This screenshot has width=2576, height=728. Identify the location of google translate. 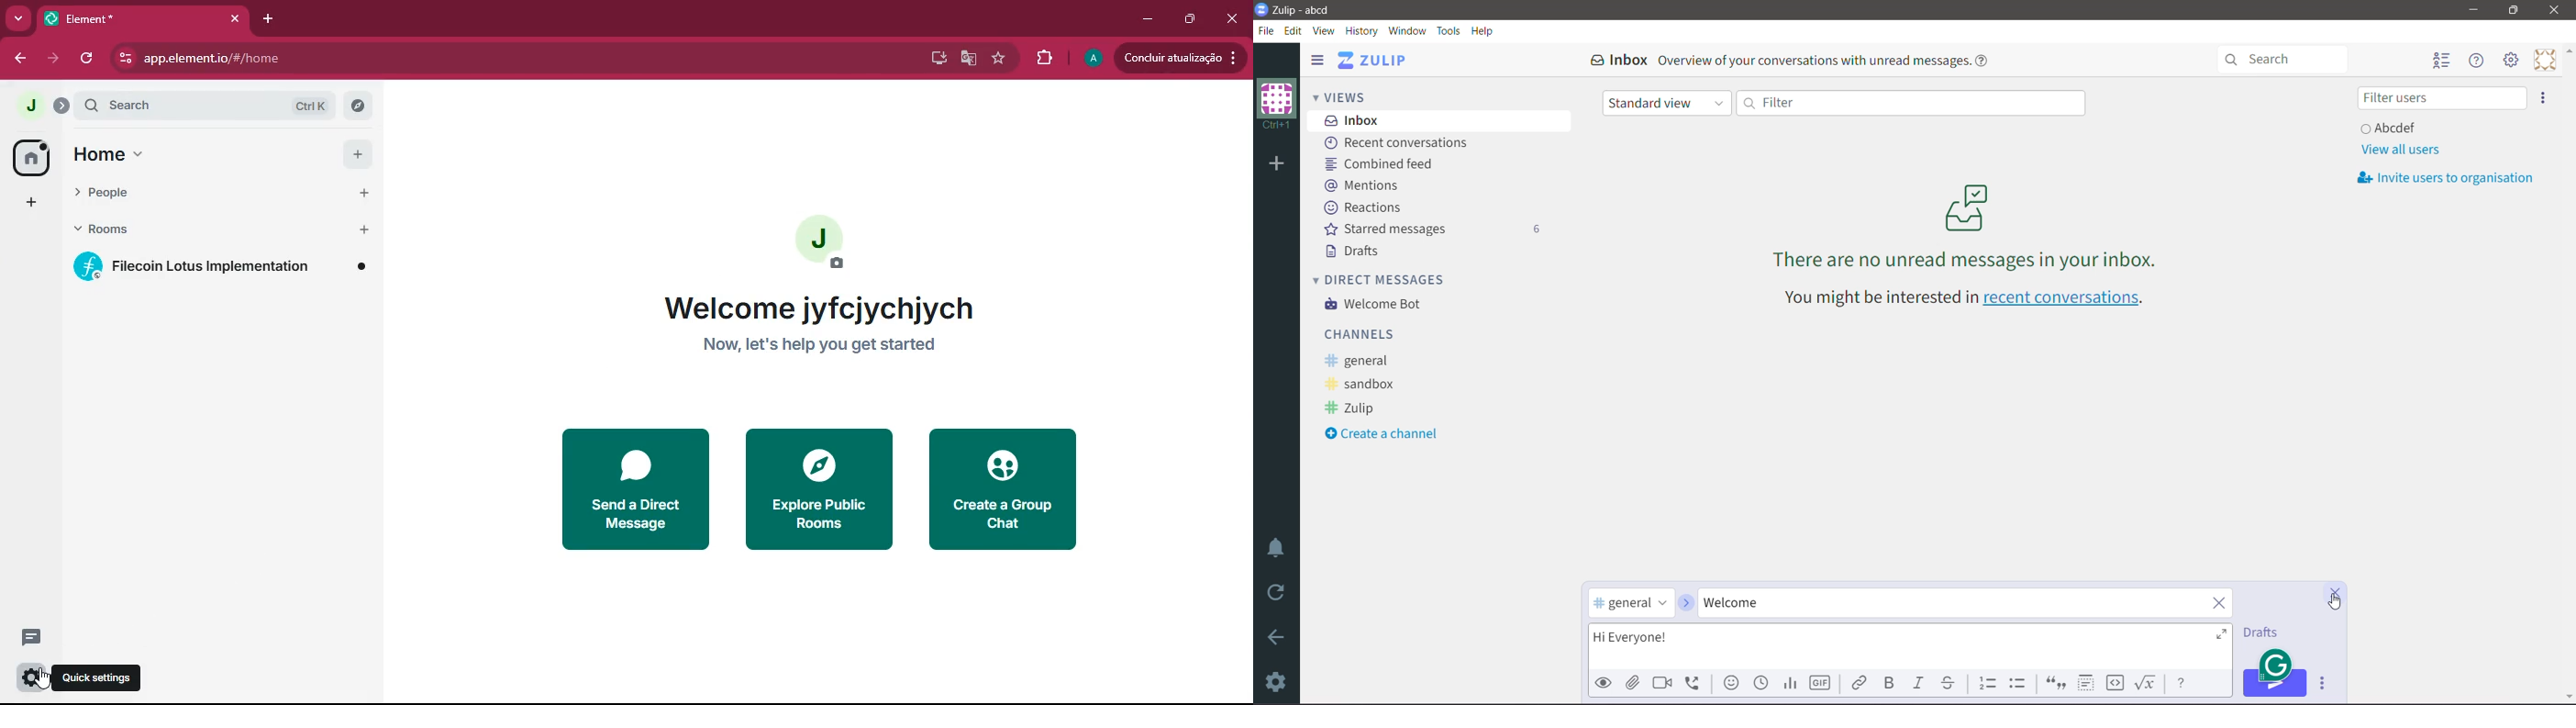
(967, 60).